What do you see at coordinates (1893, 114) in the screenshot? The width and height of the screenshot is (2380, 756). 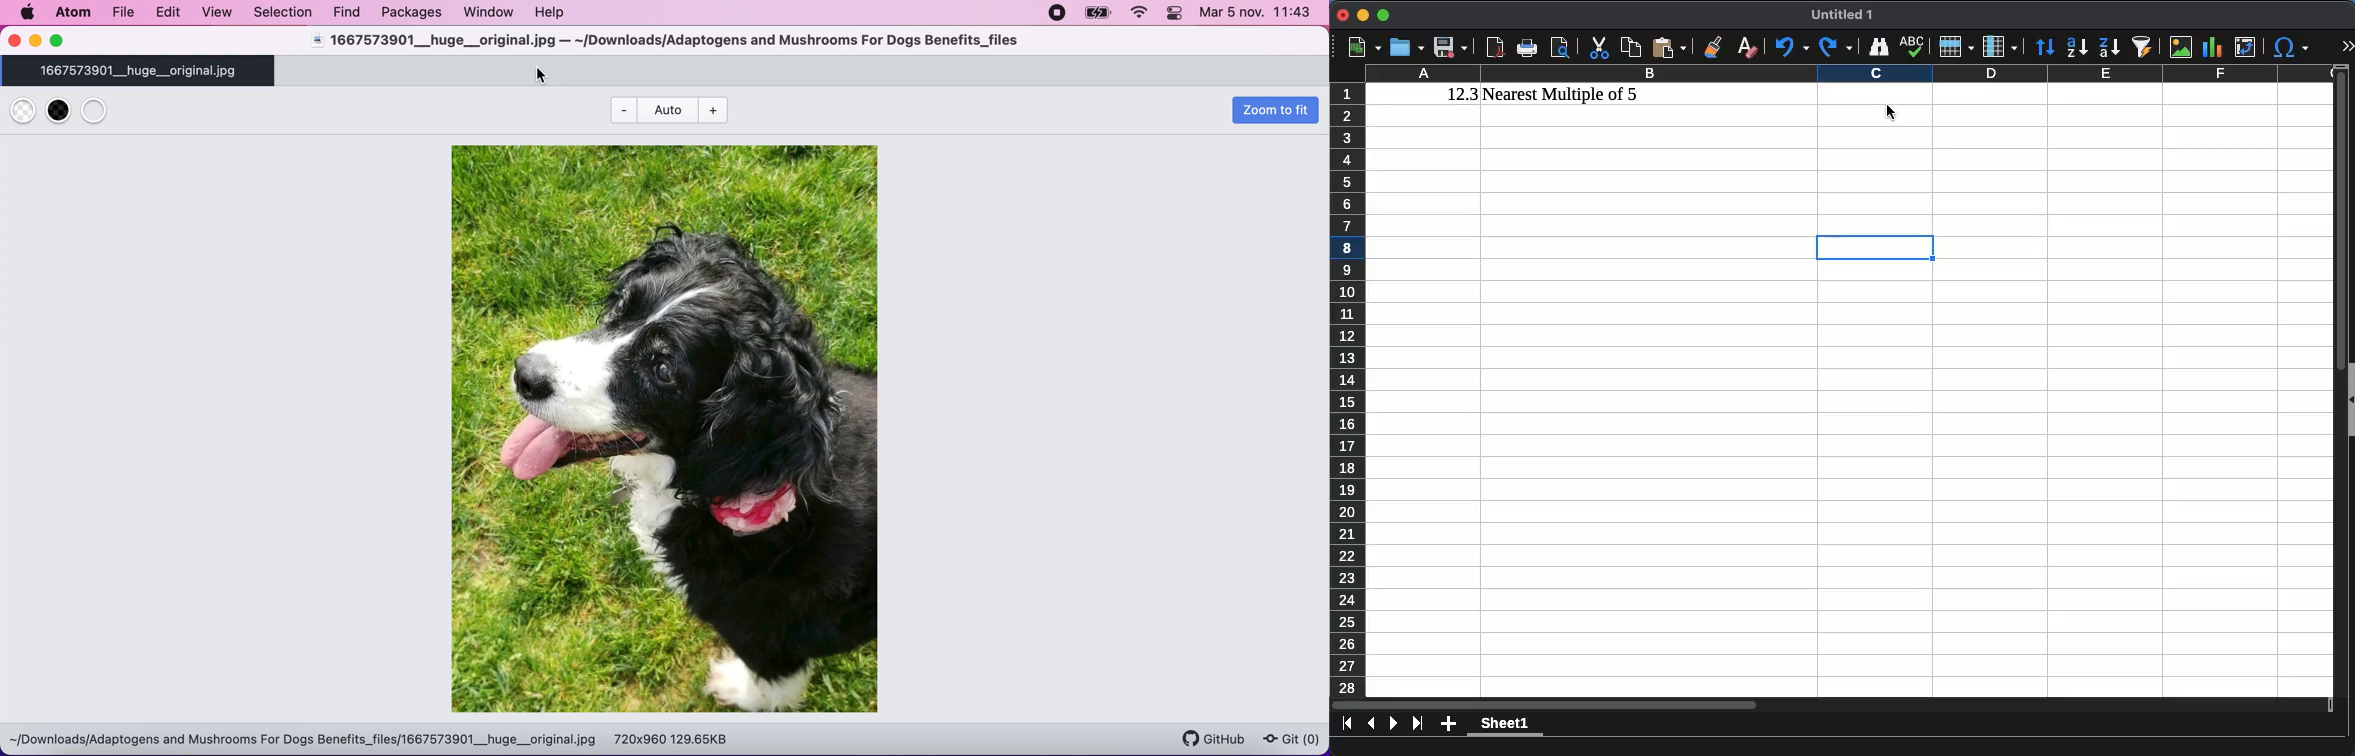 I see `cursor` at bounding box center [1893, 114].